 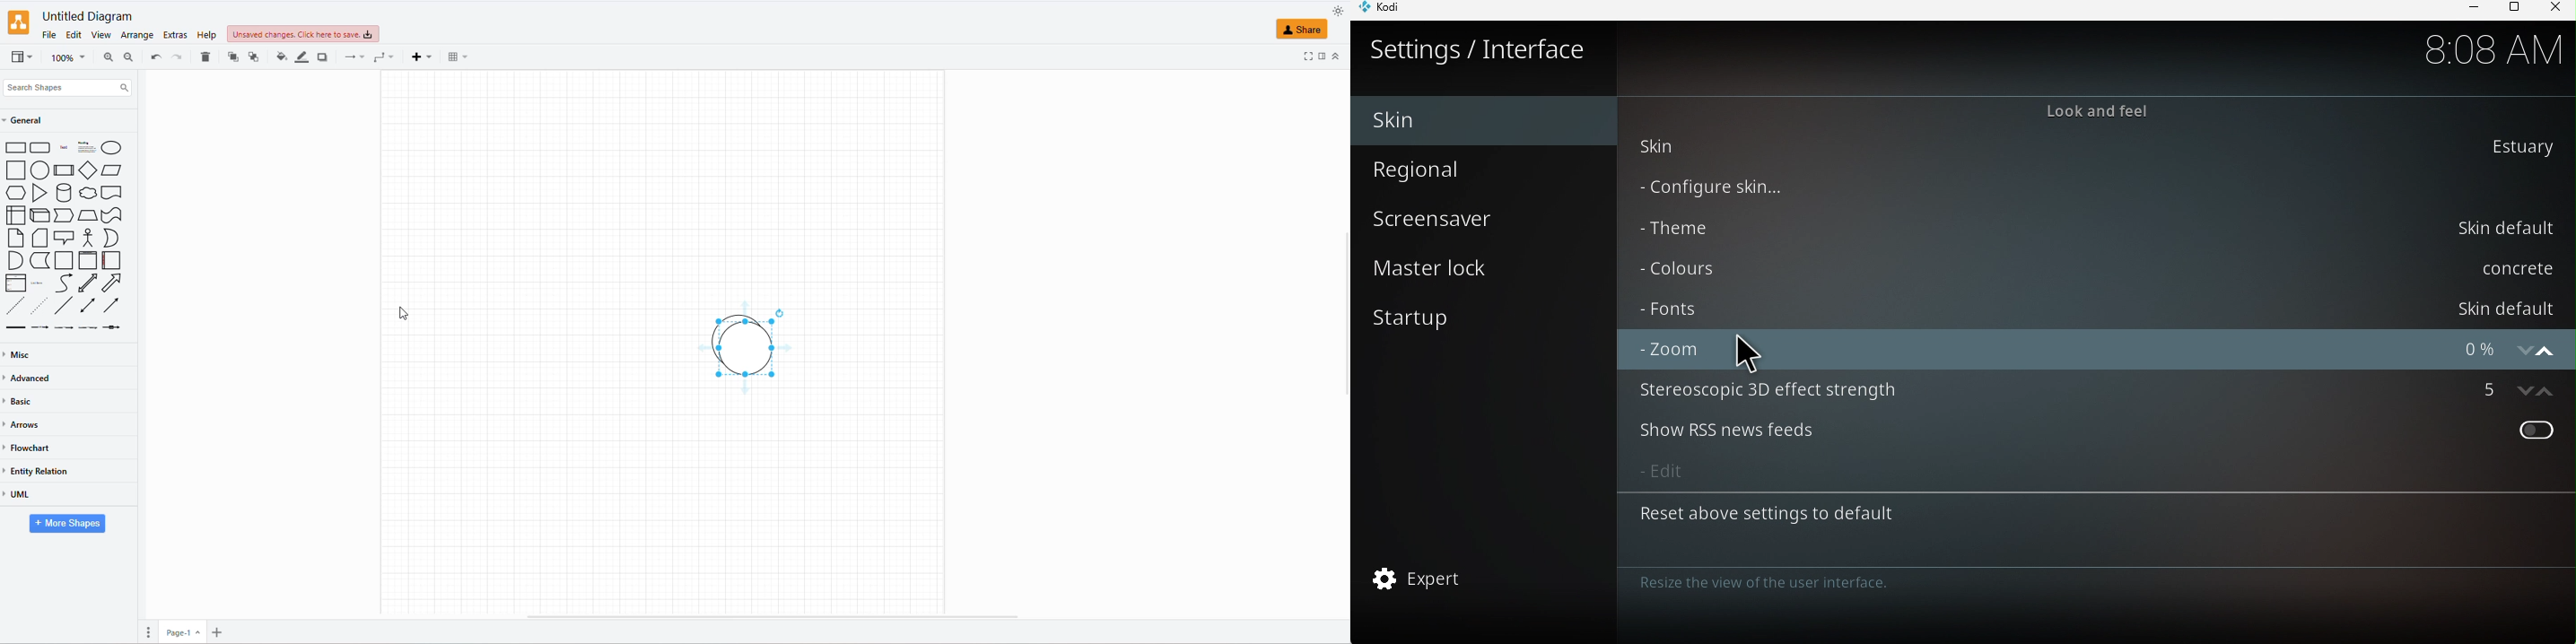 I want to click on INSERT PAGE, so click(x=221, y=630).